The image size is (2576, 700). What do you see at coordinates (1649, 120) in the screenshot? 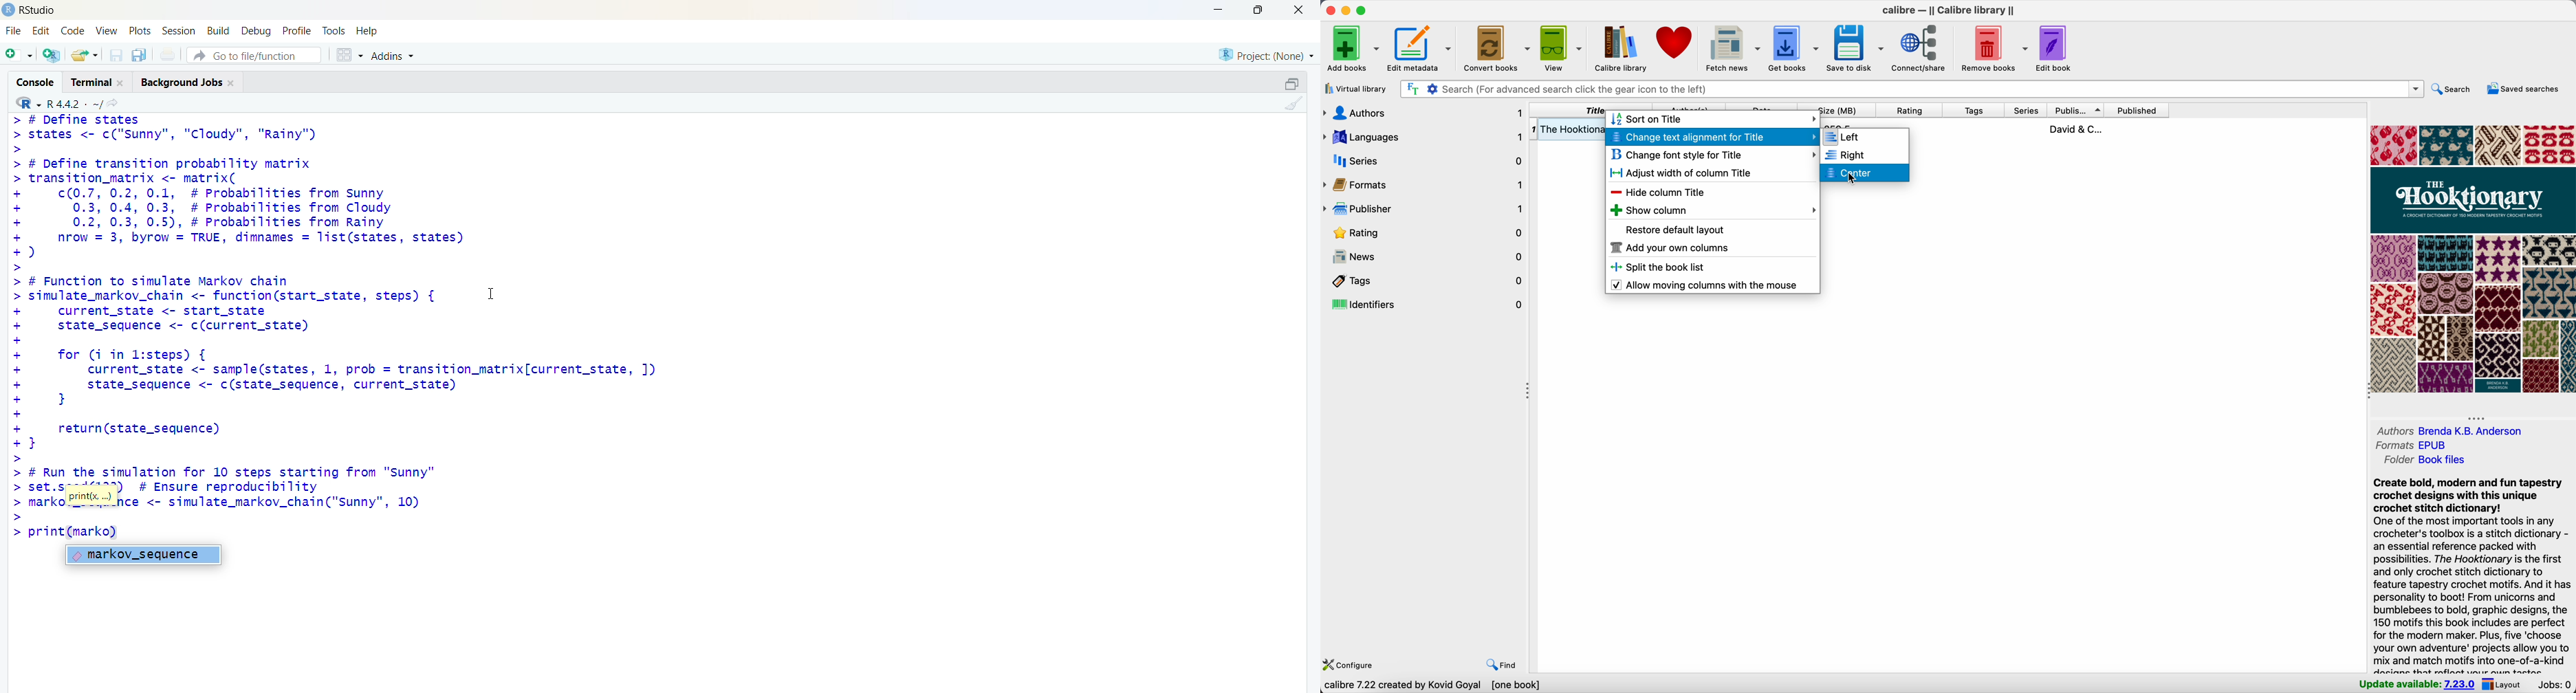
I see `sort on title` at bounding box center [1649, 120].